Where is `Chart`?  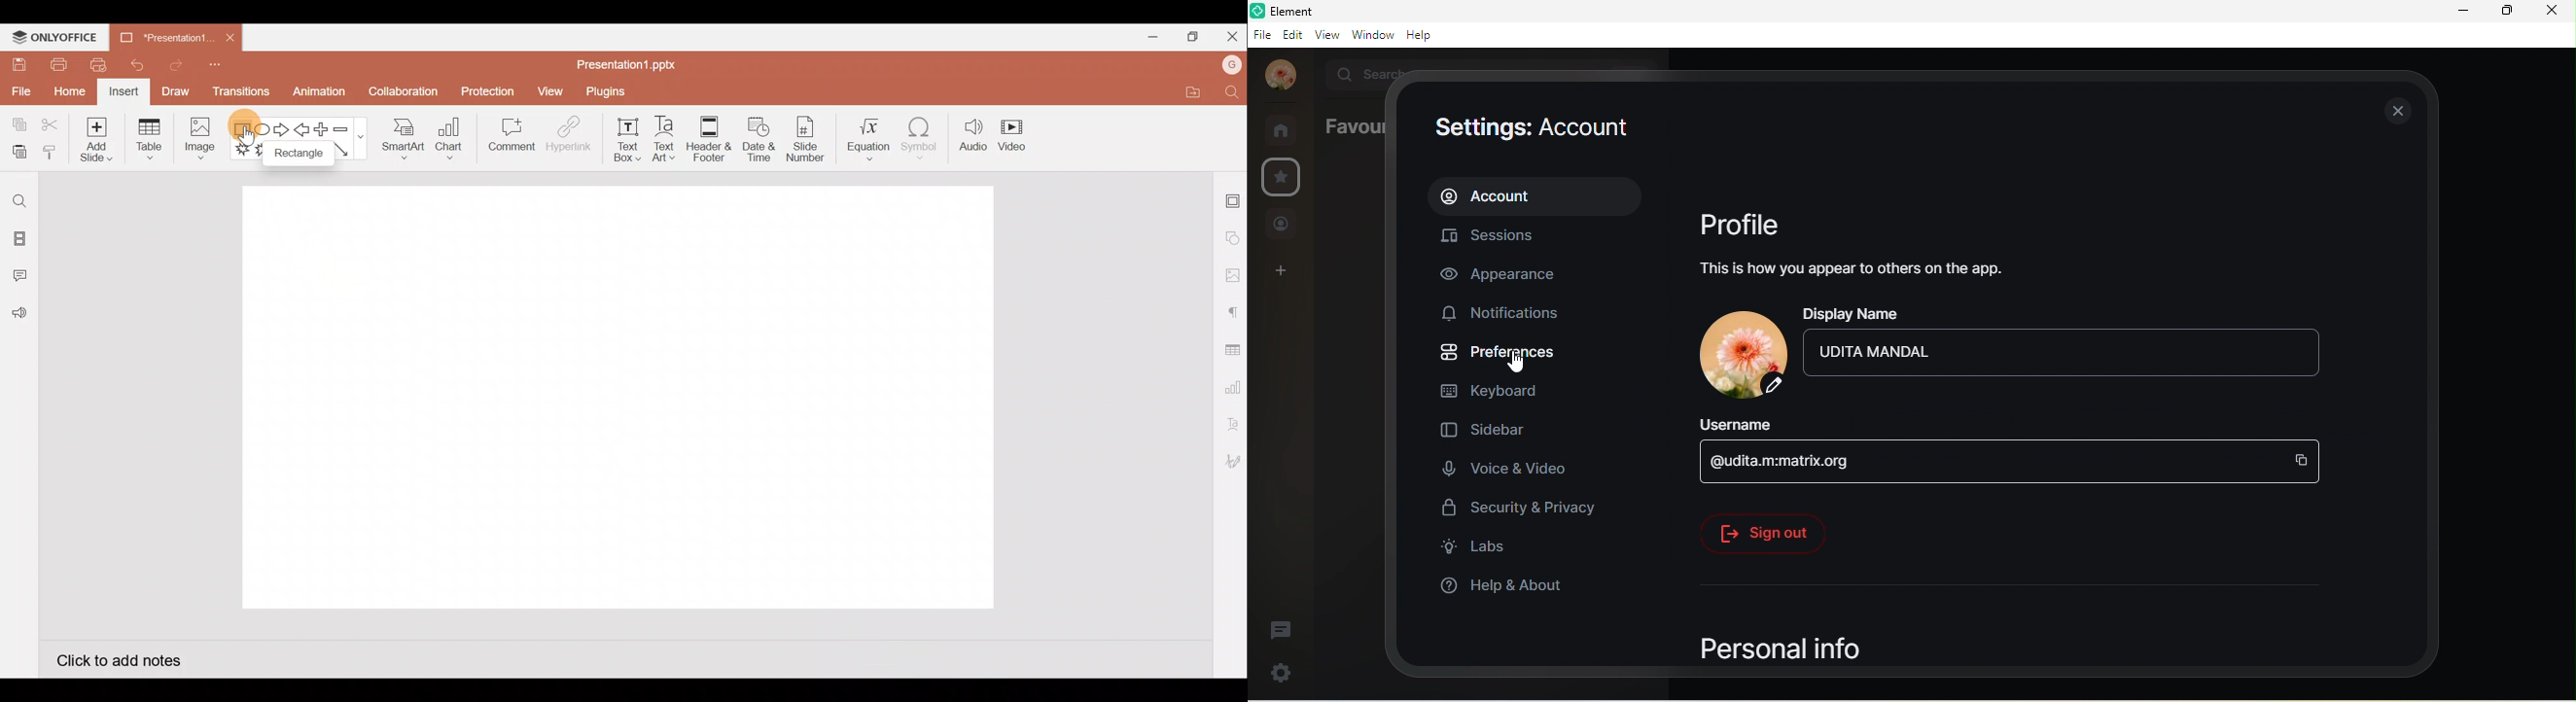 Chart is located at coordinates (450, 137).